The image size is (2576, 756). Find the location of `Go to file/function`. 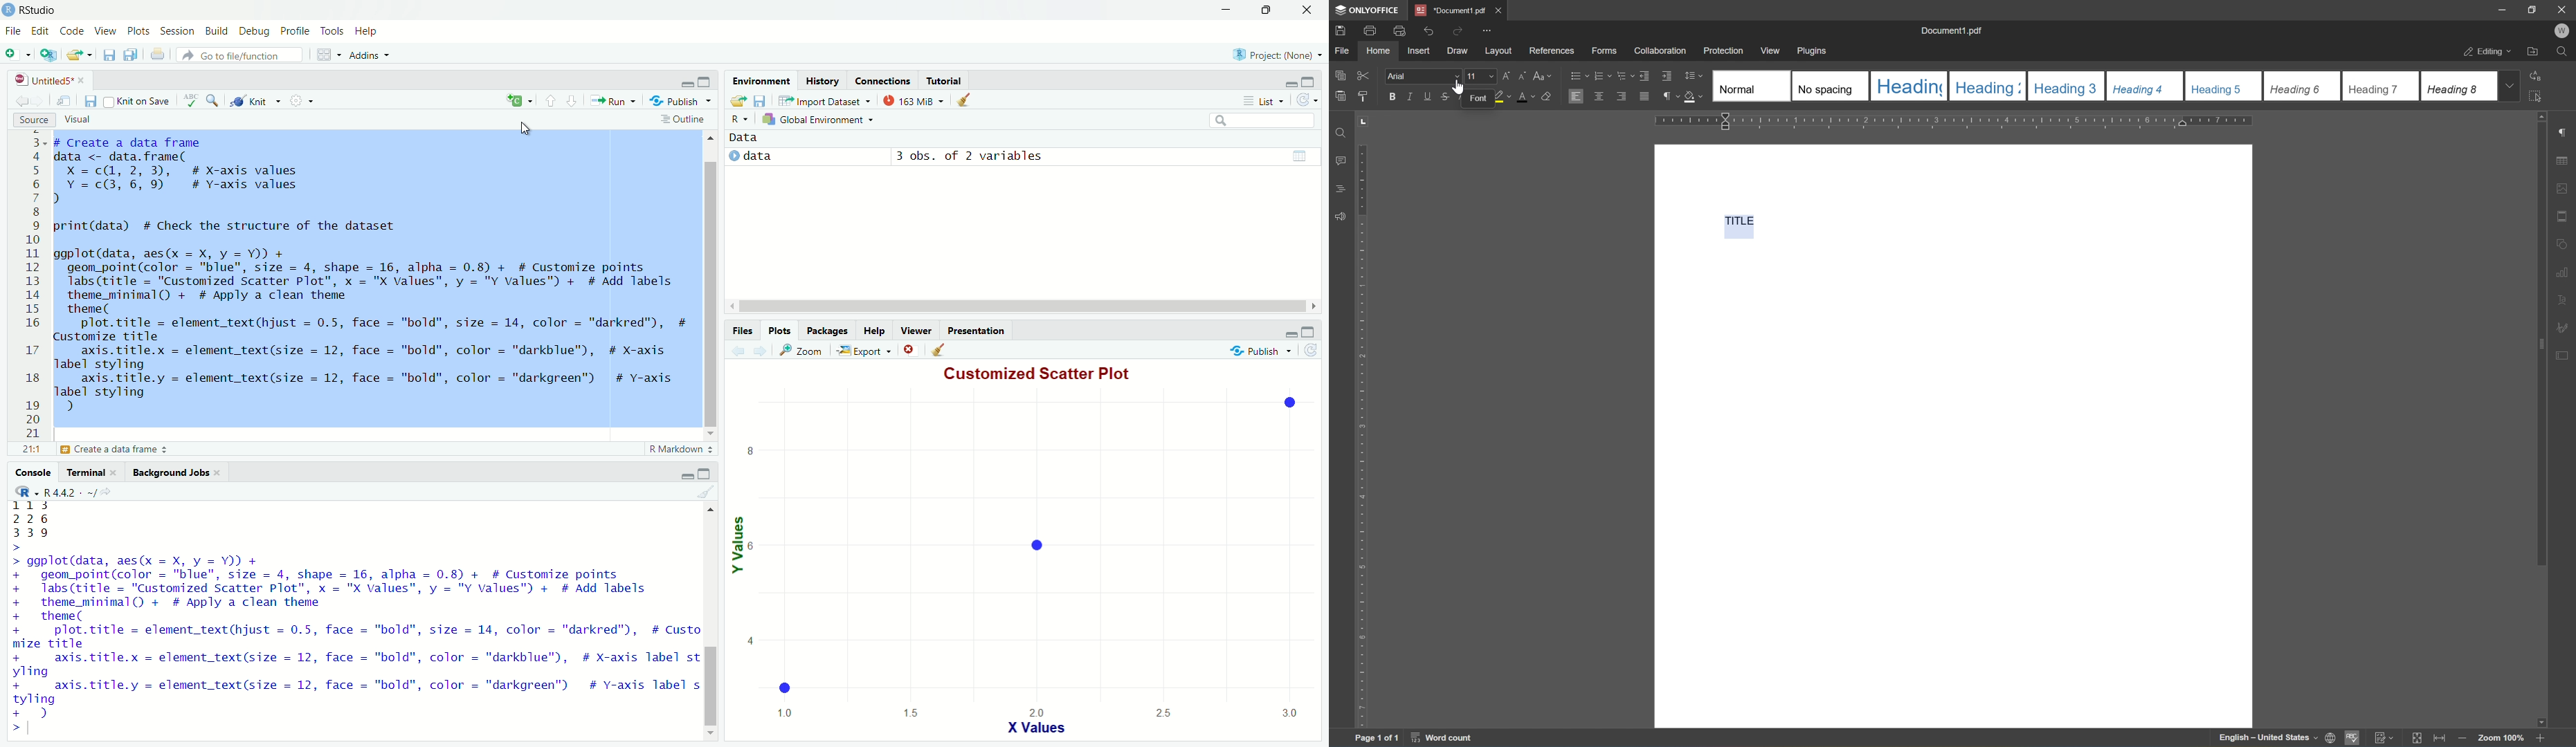

Go to file/function is located at coordinates (239, 55).